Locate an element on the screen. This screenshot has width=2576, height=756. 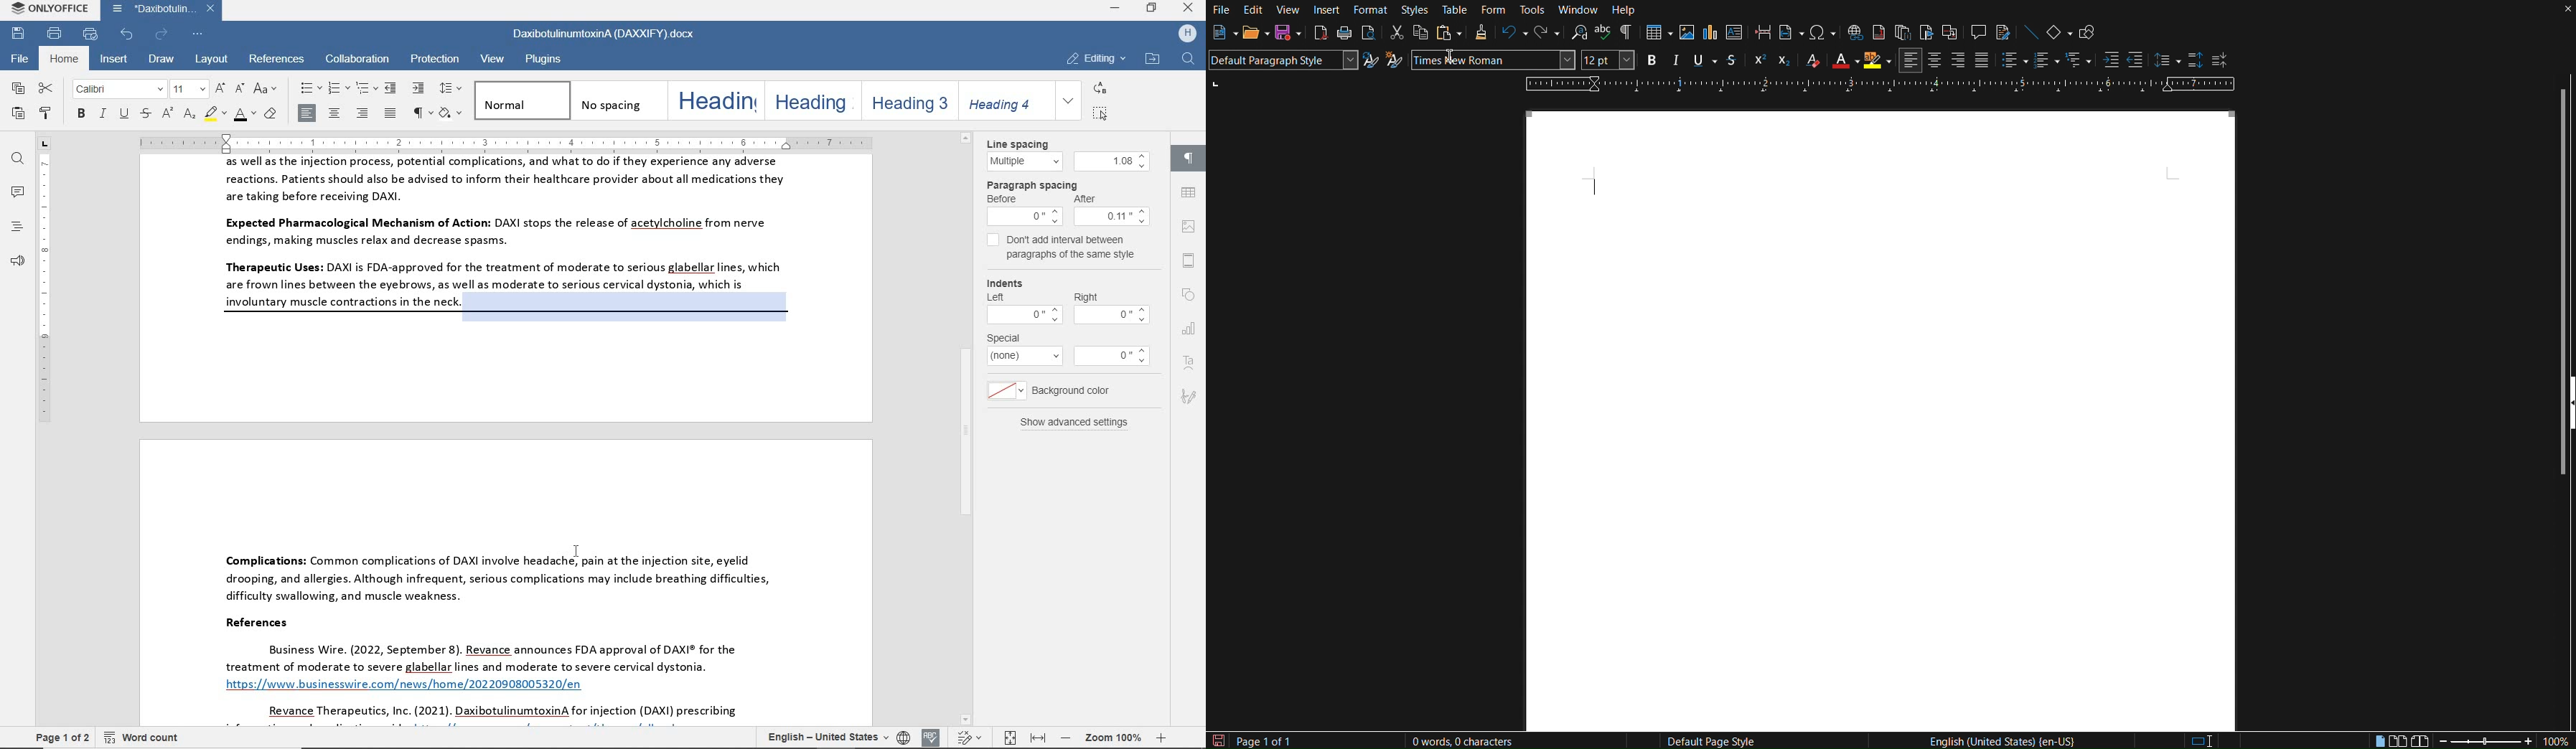
Toggle unordered list is located at coordinates (2012, 61).